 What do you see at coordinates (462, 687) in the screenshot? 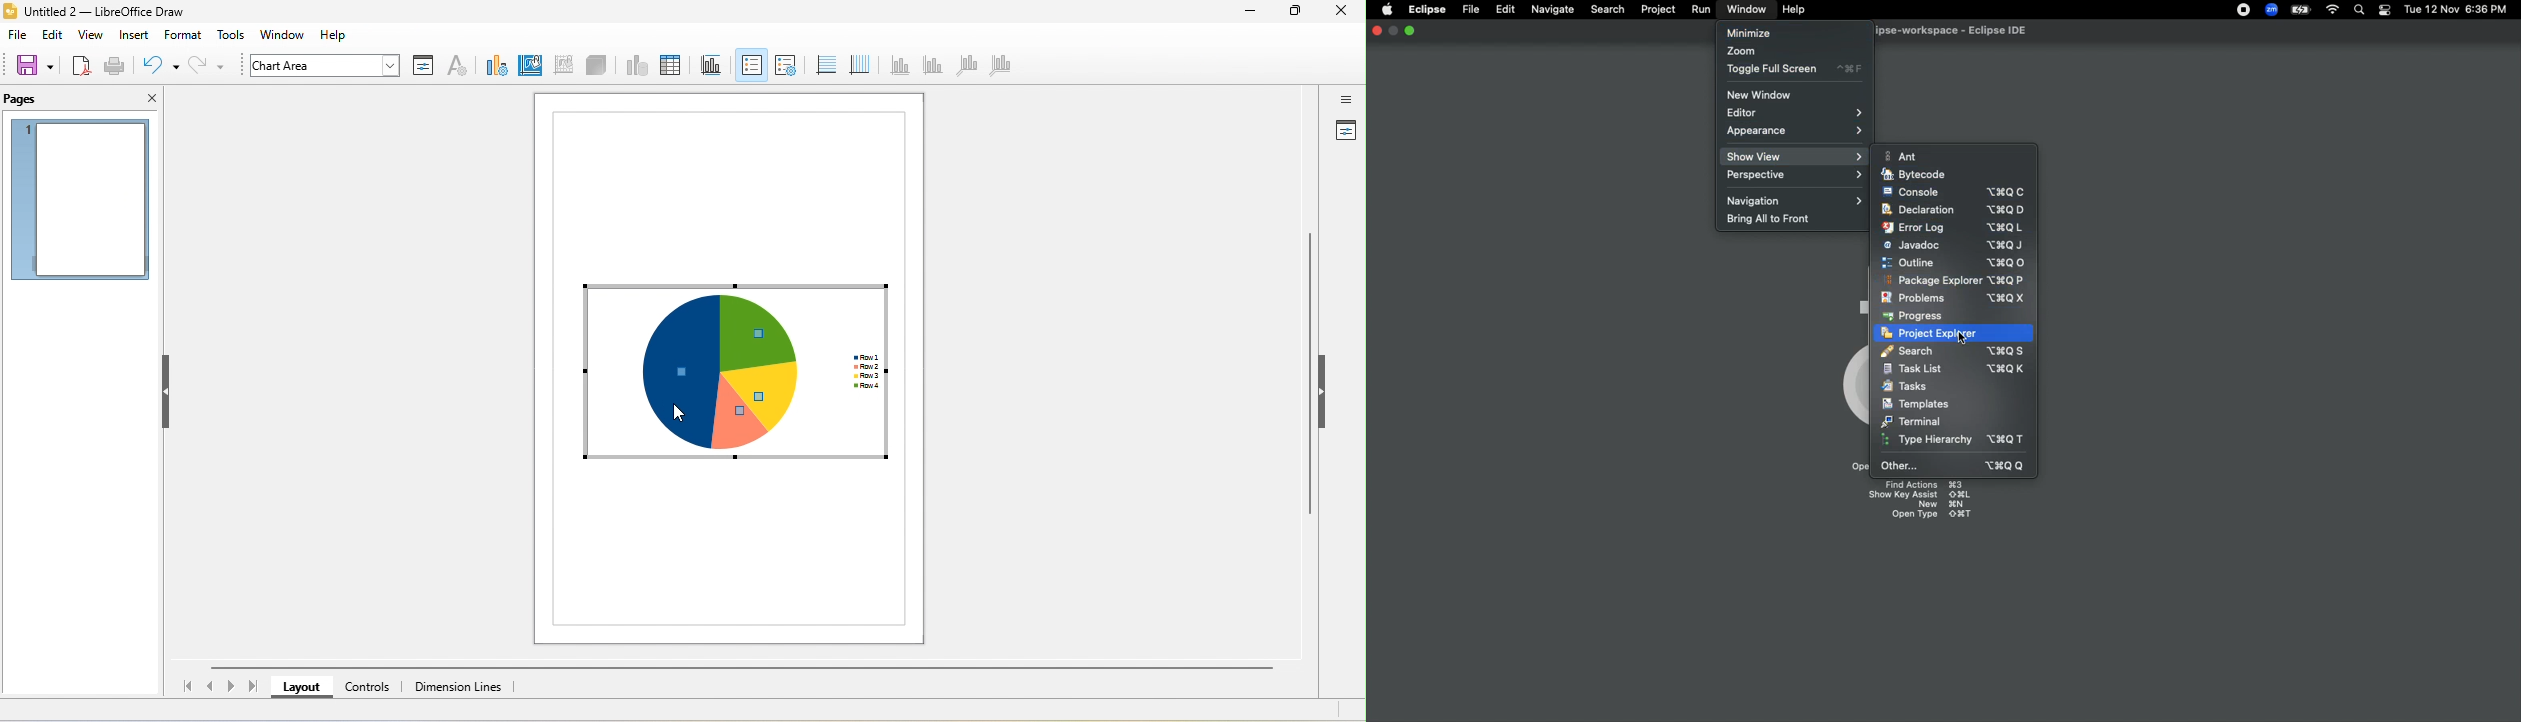
I see `dimension lines` at bounding box center [462, 687].